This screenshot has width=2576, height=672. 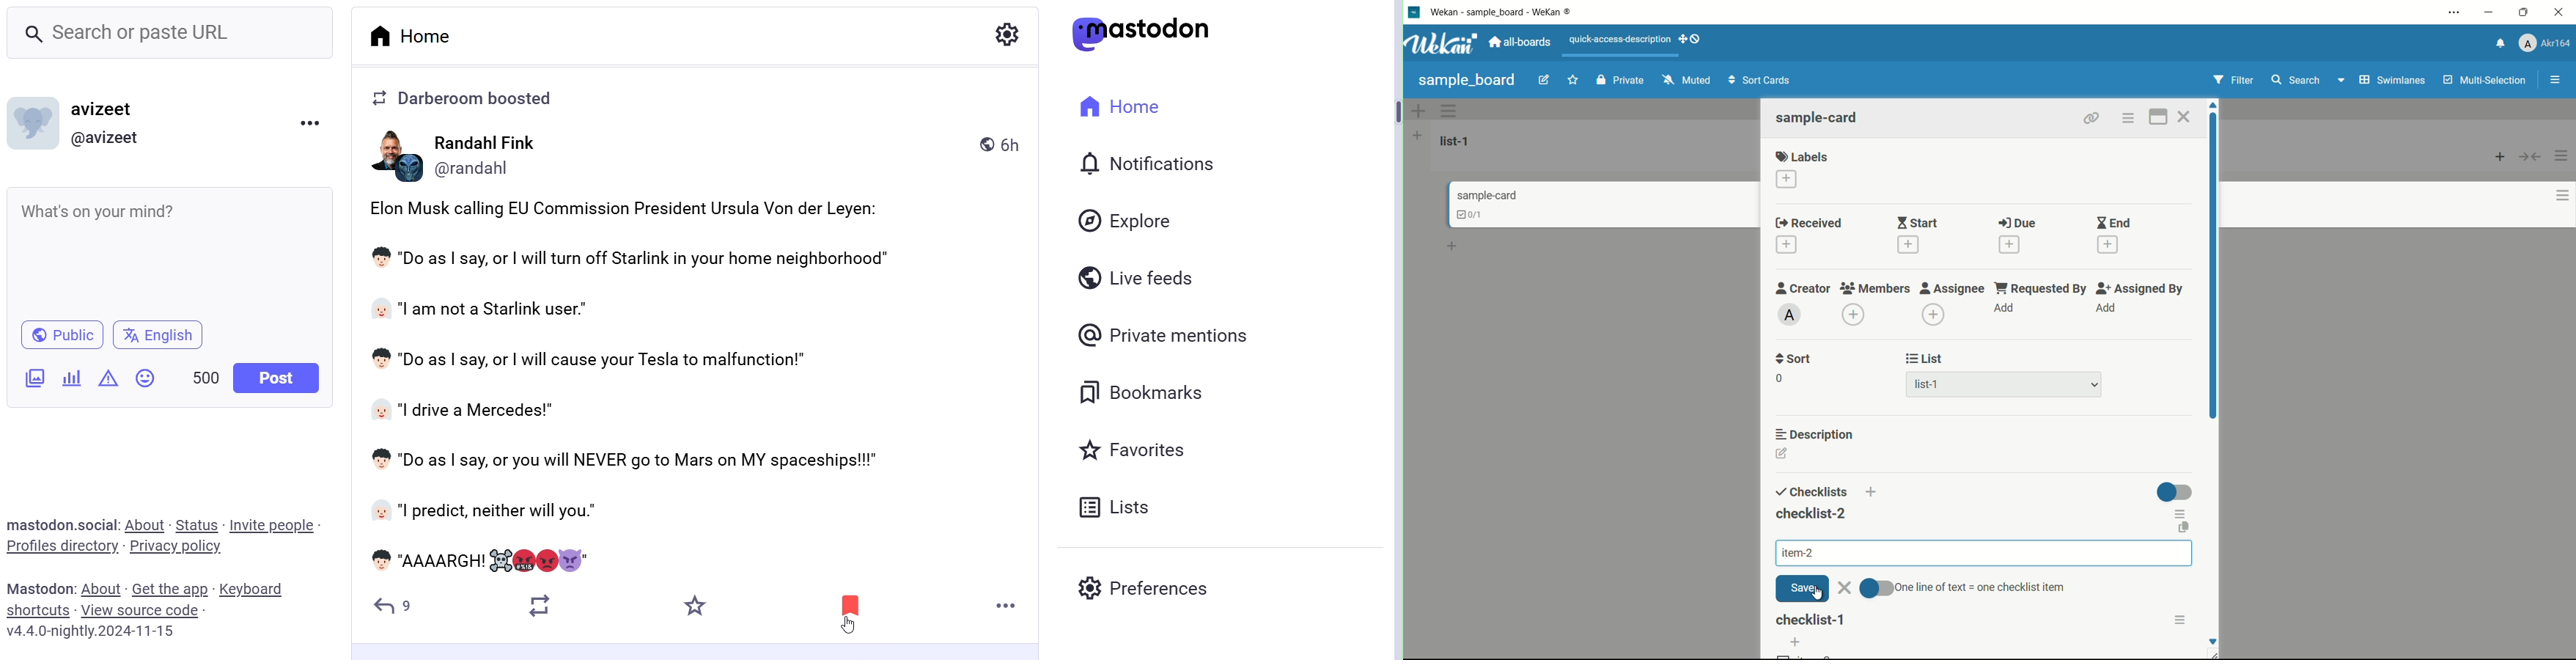 What do you see at coordinates (1146, 164) in the screenshot?
I see `Notification` at bounding box center [1146, 164].